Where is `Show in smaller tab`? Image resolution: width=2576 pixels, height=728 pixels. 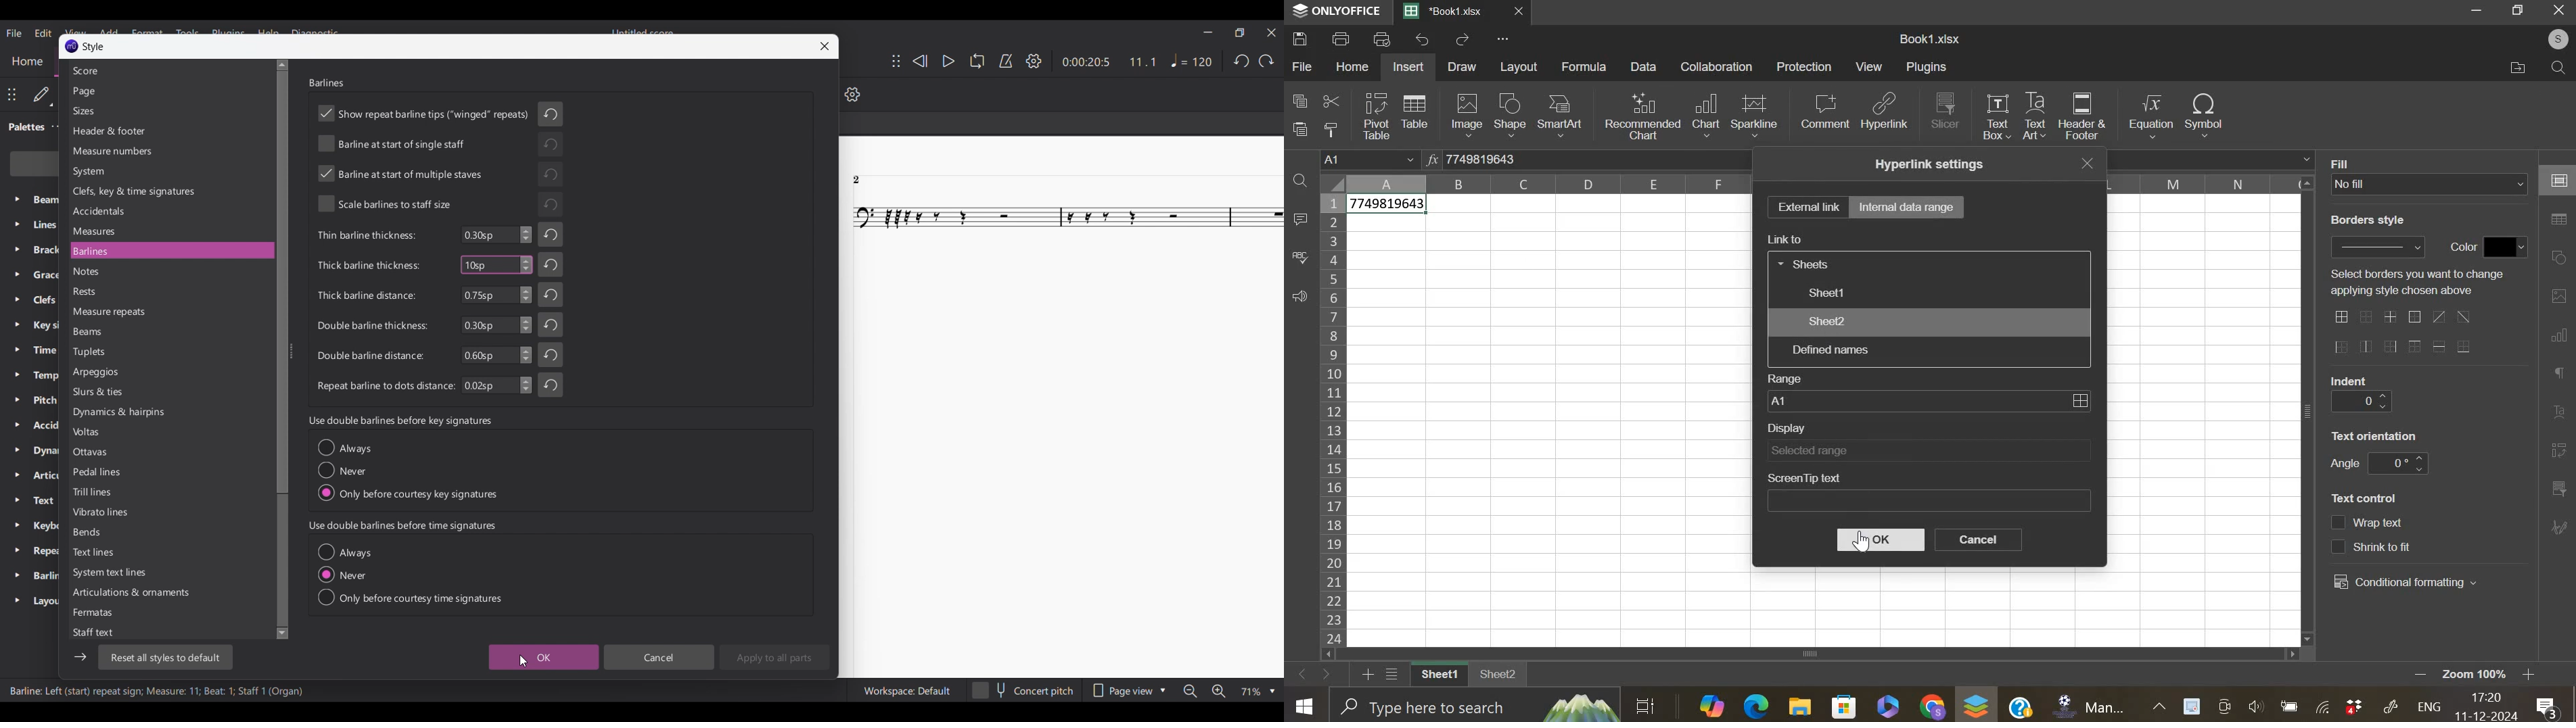 Show in smaller tab is located at coordinates (1240, 32).